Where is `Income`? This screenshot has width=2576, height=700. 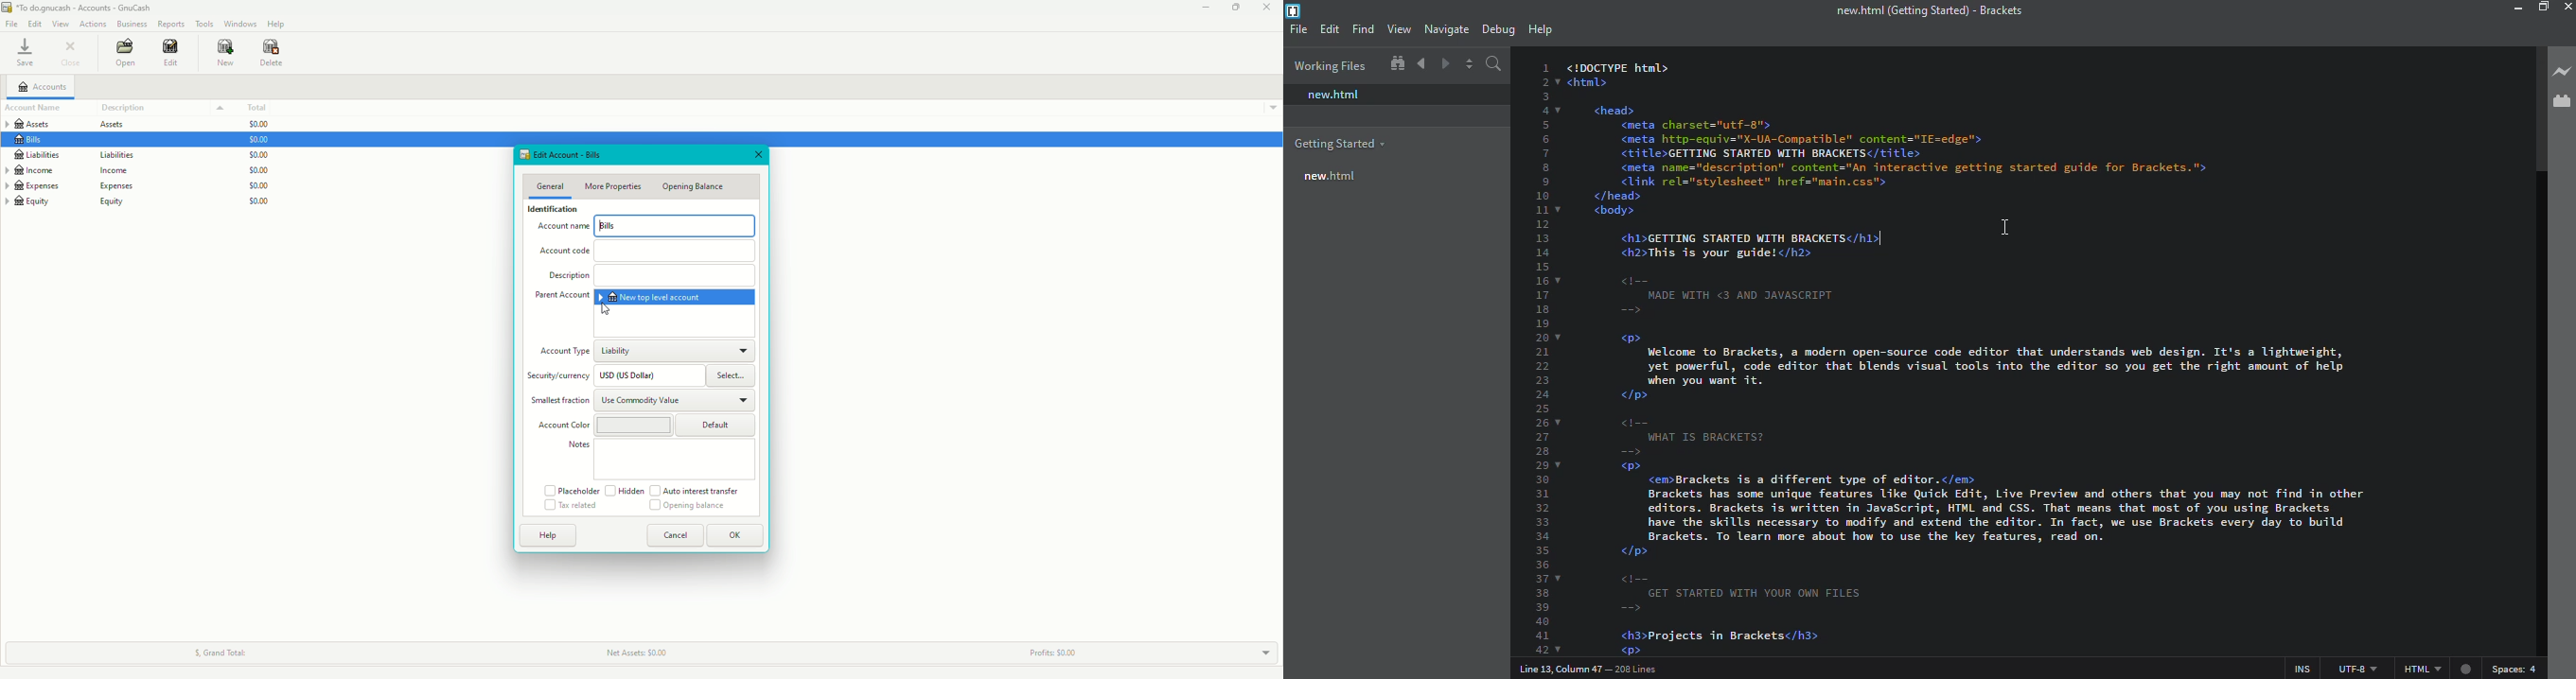
Income is located at coordinates (76, 170).